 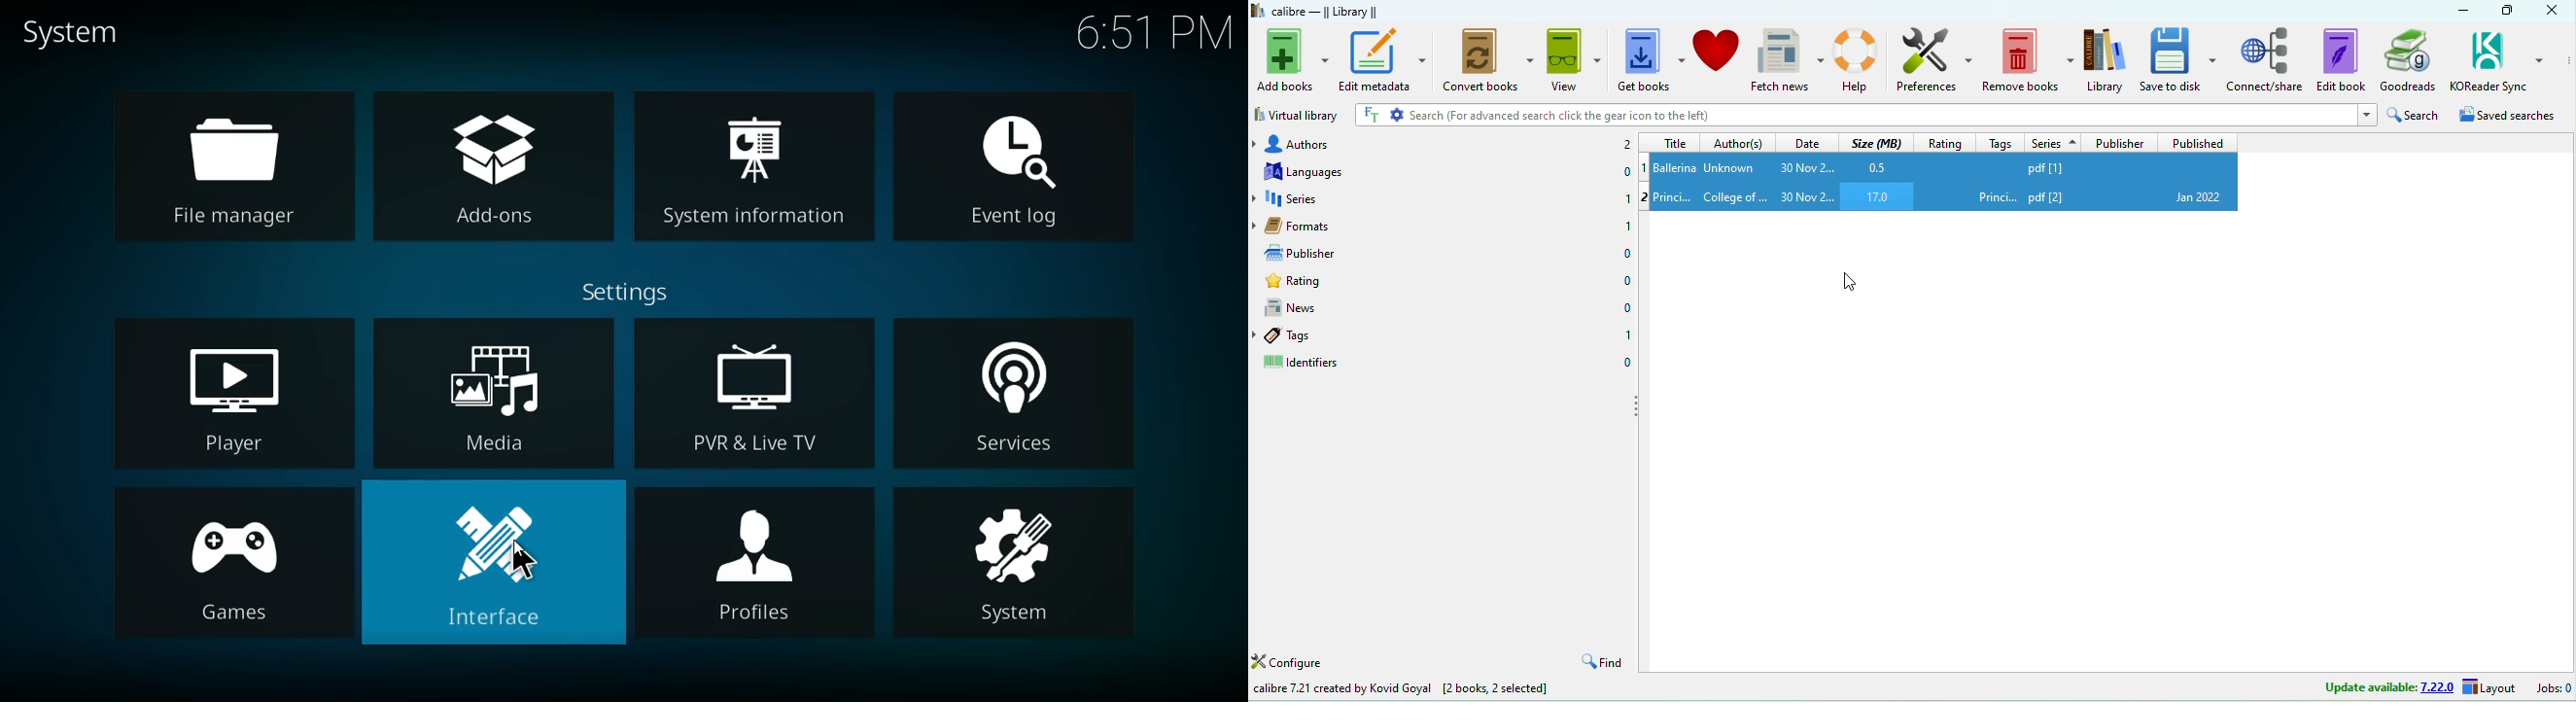 I want to click on 1, so click(x=1626, y=226).